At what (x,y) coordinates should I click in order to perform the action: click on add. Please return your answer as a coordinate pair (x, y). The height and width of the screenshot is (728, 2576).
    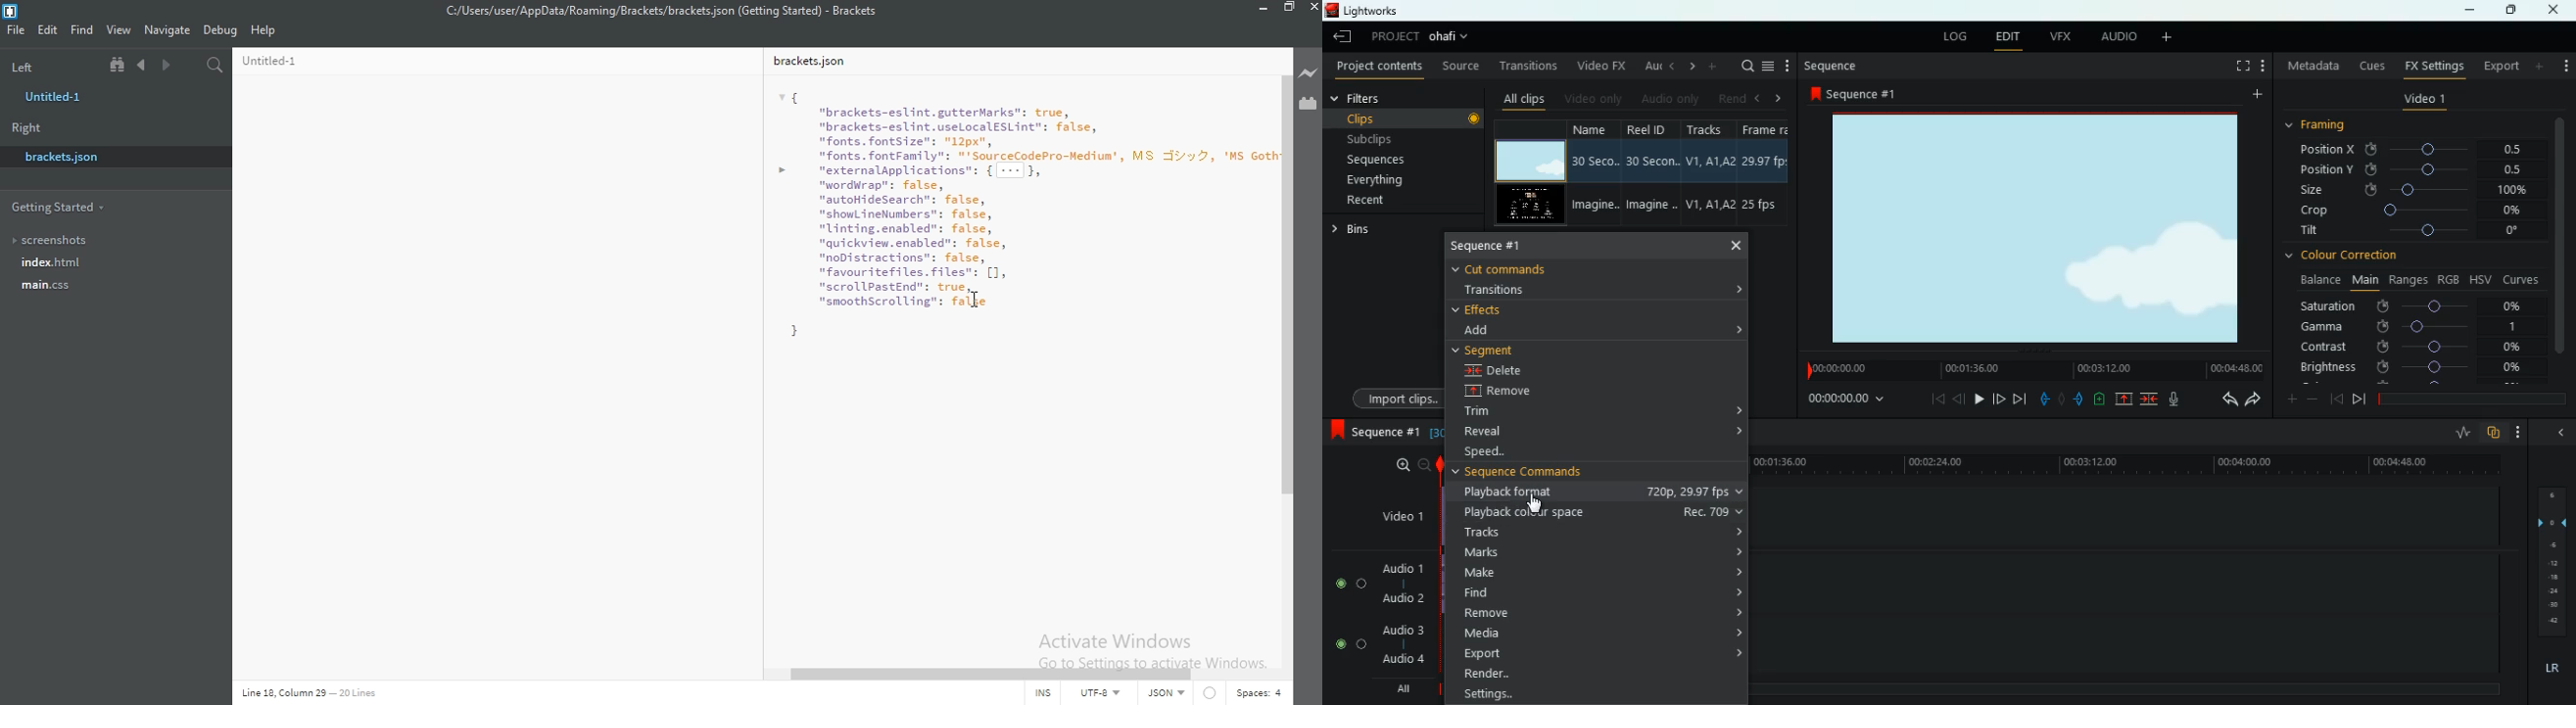
    Looking at the image, I should click on (2263, 66).